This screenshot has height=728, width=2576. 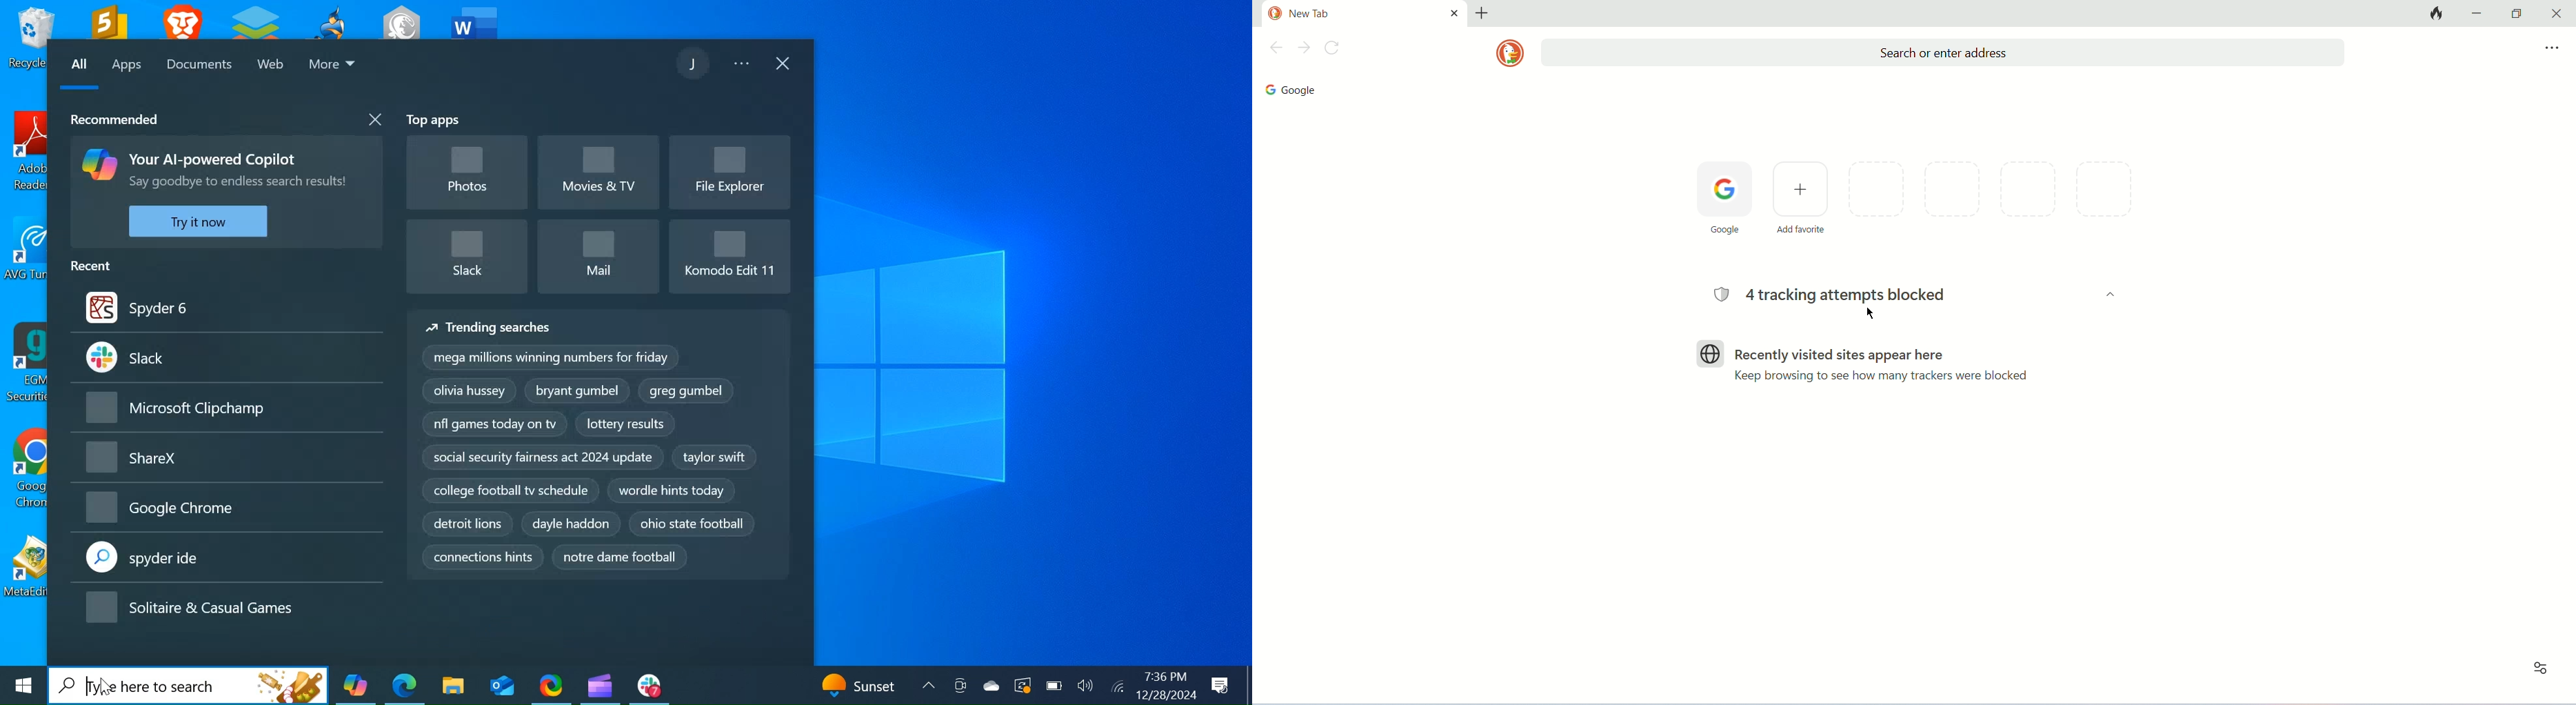 I want to click on More, so click(x=333, y=67).